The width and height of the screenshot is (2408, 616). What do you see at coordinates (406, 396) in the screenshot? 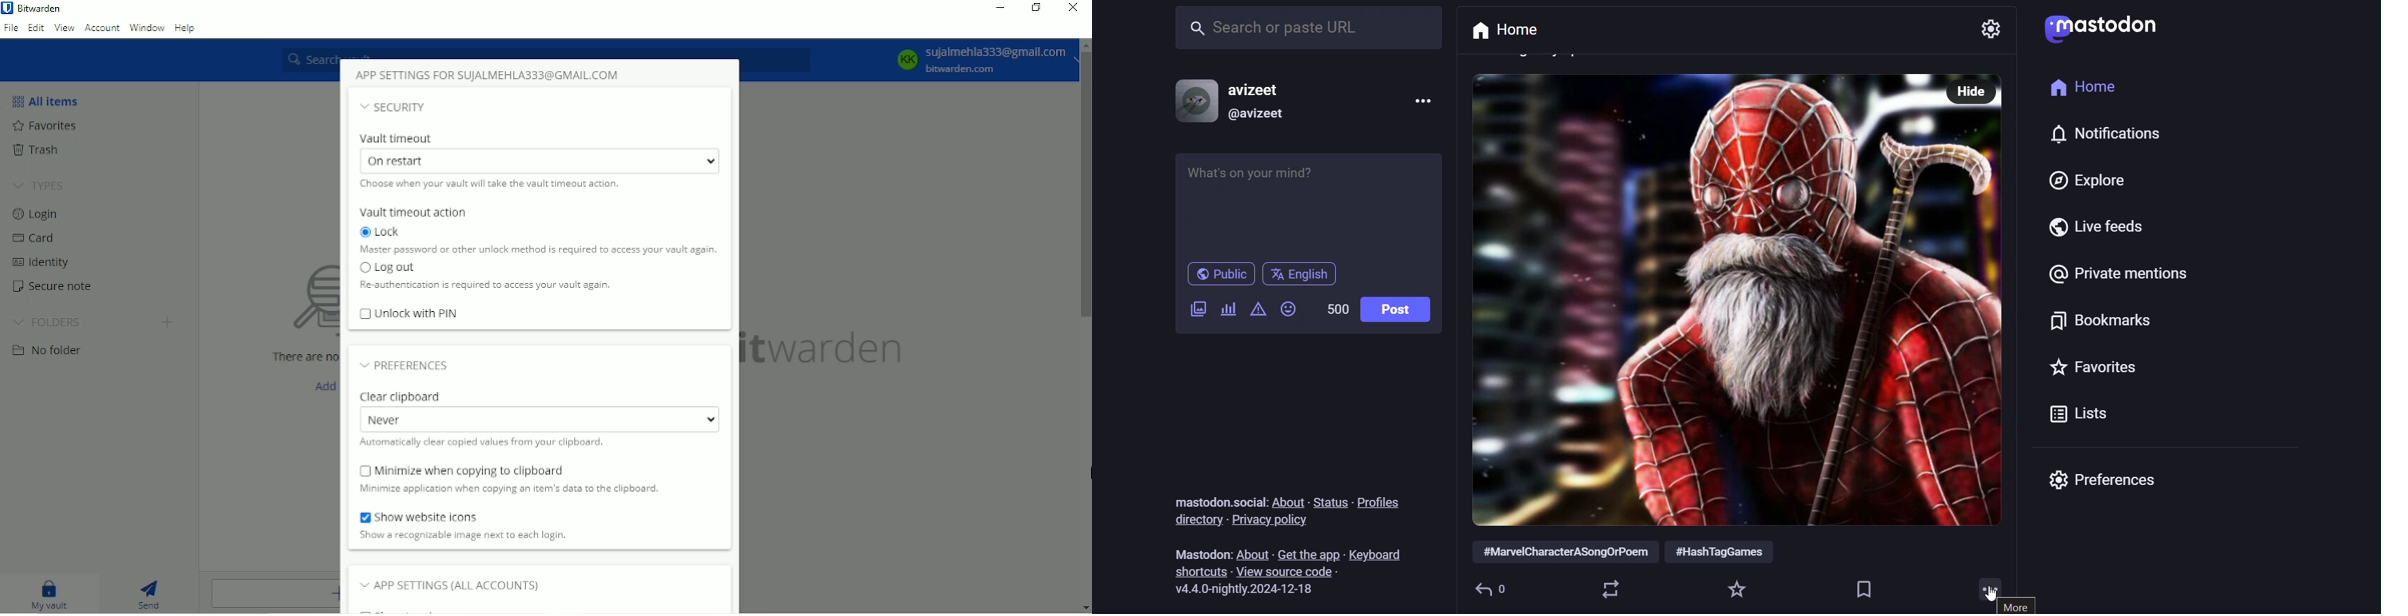
I see `Clear clipboard` at bounding box center [406, 396].